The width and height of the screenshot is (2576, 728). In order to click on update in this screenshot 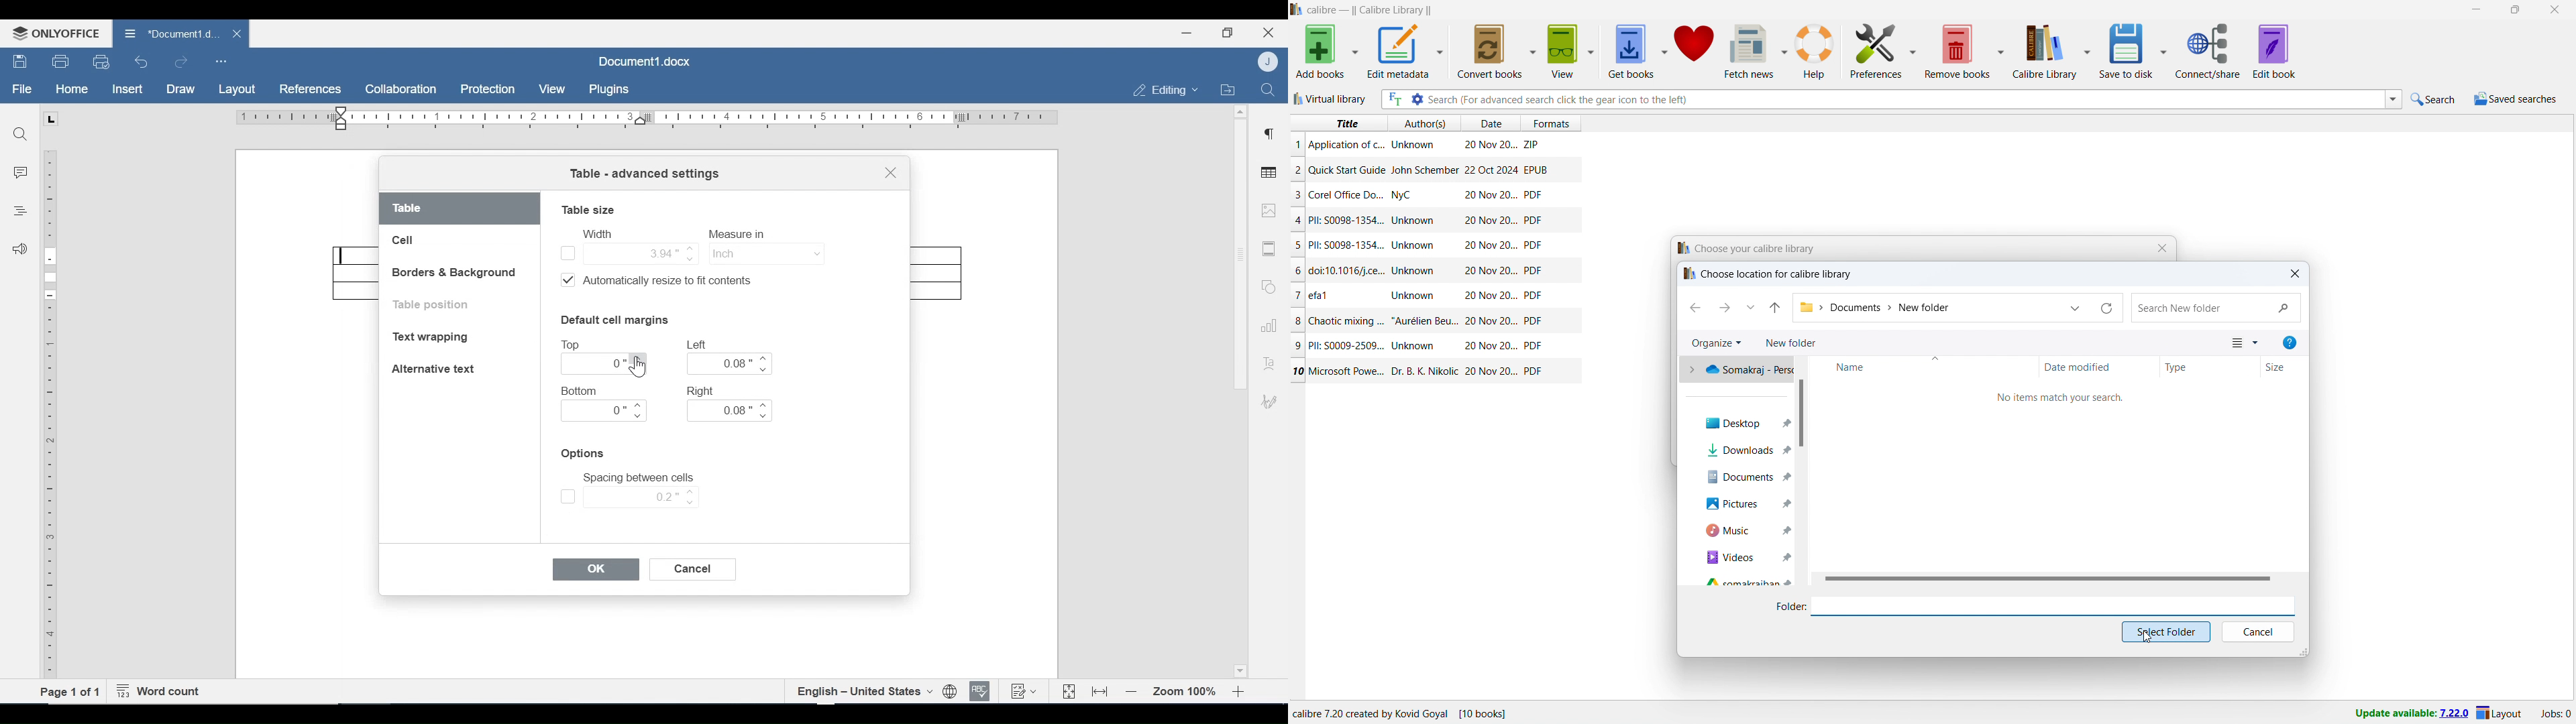, I will do `click(2411, 714)`.